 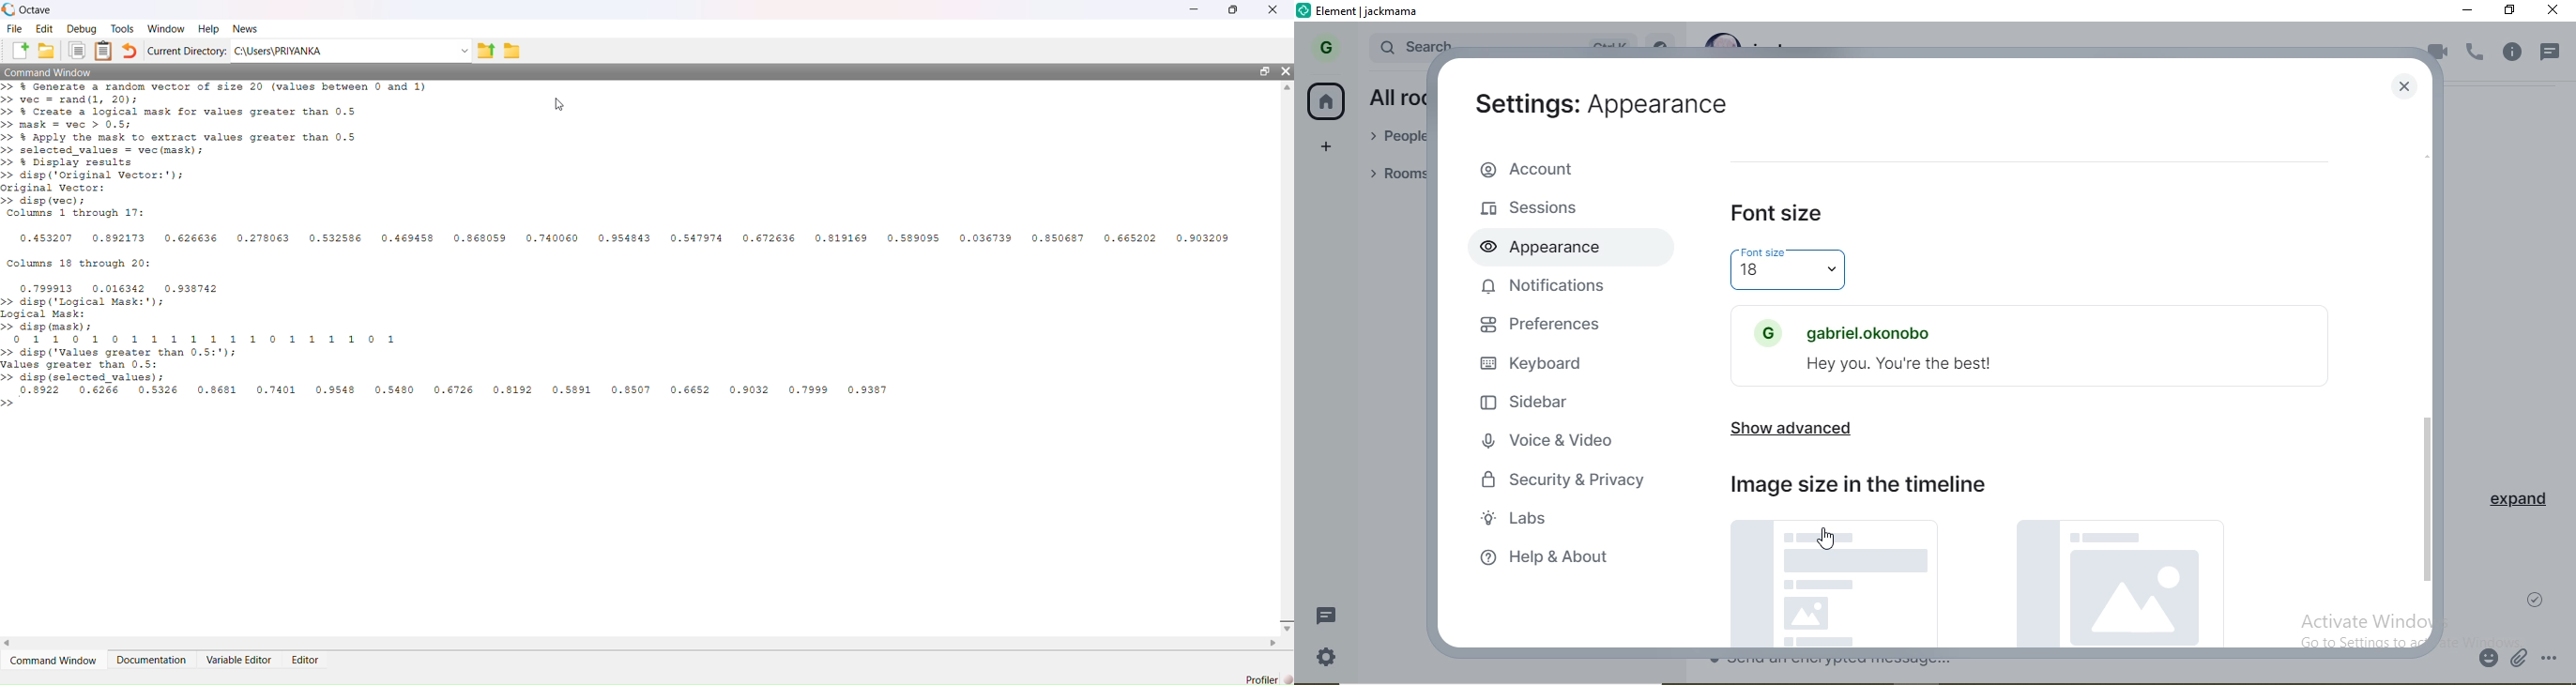 What do you see at coordinates (1544, 433) in the screenshot?
I see `voice & video` at bounding box center [1544, 433].